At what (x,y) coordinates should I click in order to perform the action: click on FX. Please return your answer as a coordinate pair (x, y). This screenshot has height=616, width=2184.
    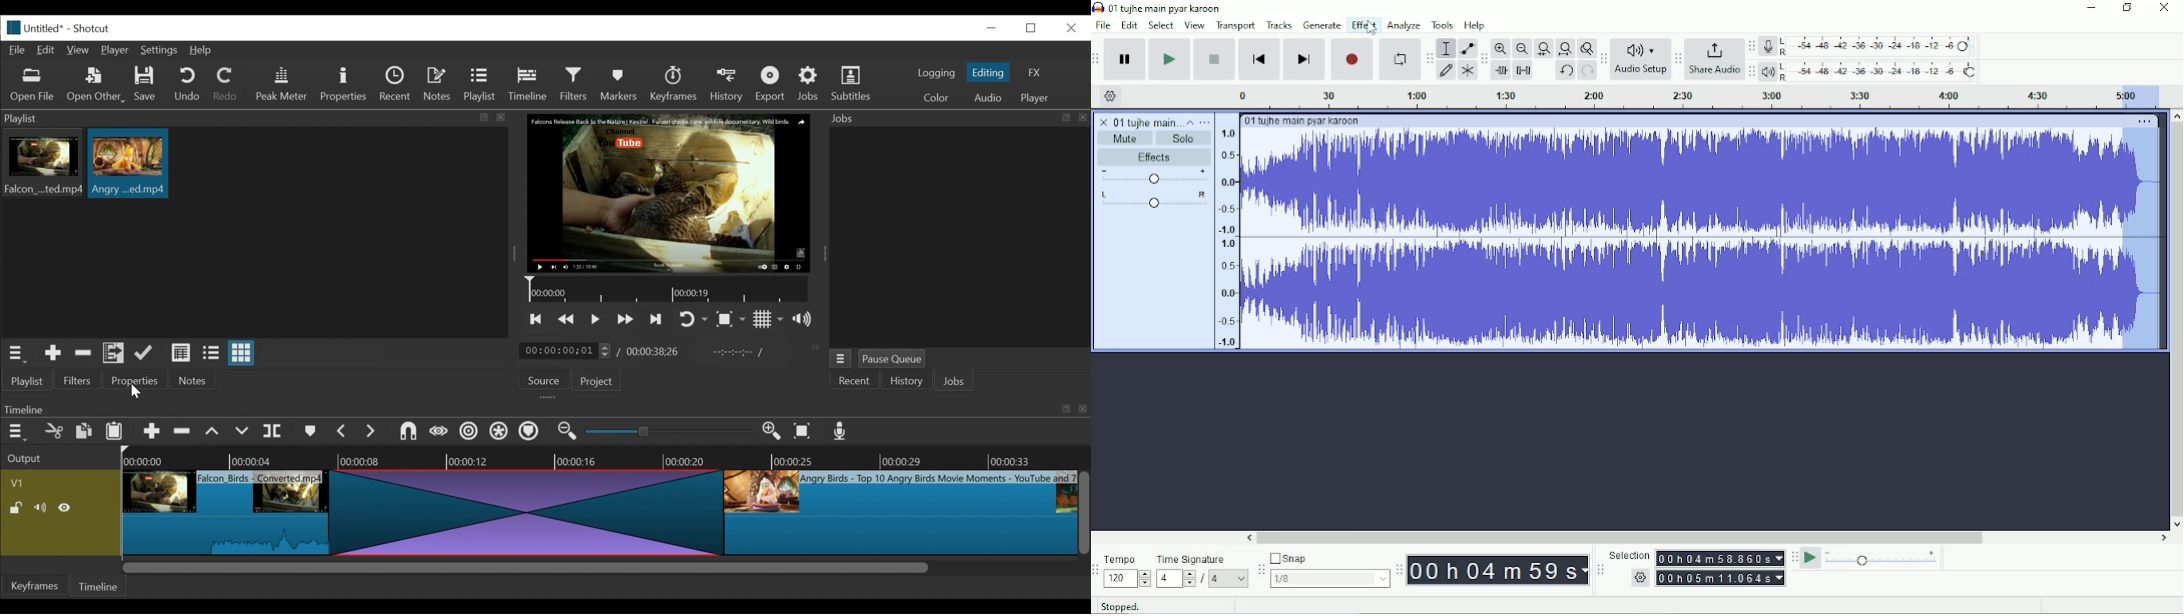
    Looking at the image, I should click on (1035, 73).